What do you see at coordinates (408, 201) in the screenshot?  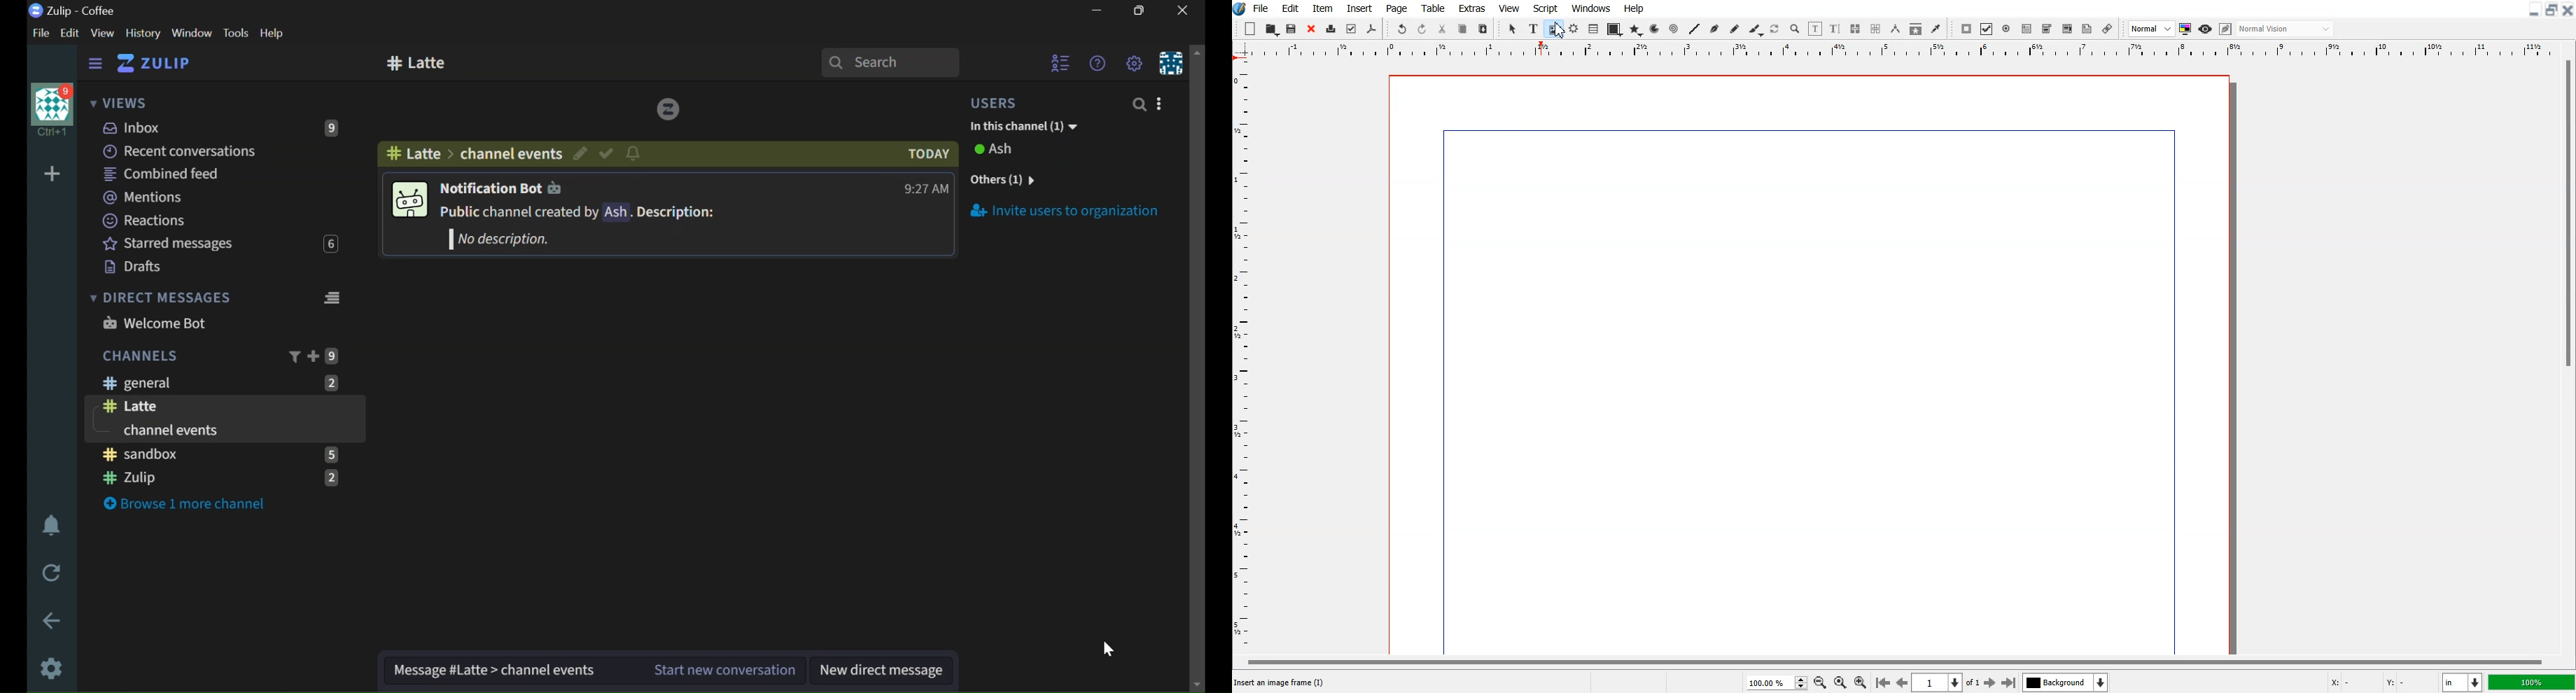 I see `Icon` at bounding box center [408, 201].